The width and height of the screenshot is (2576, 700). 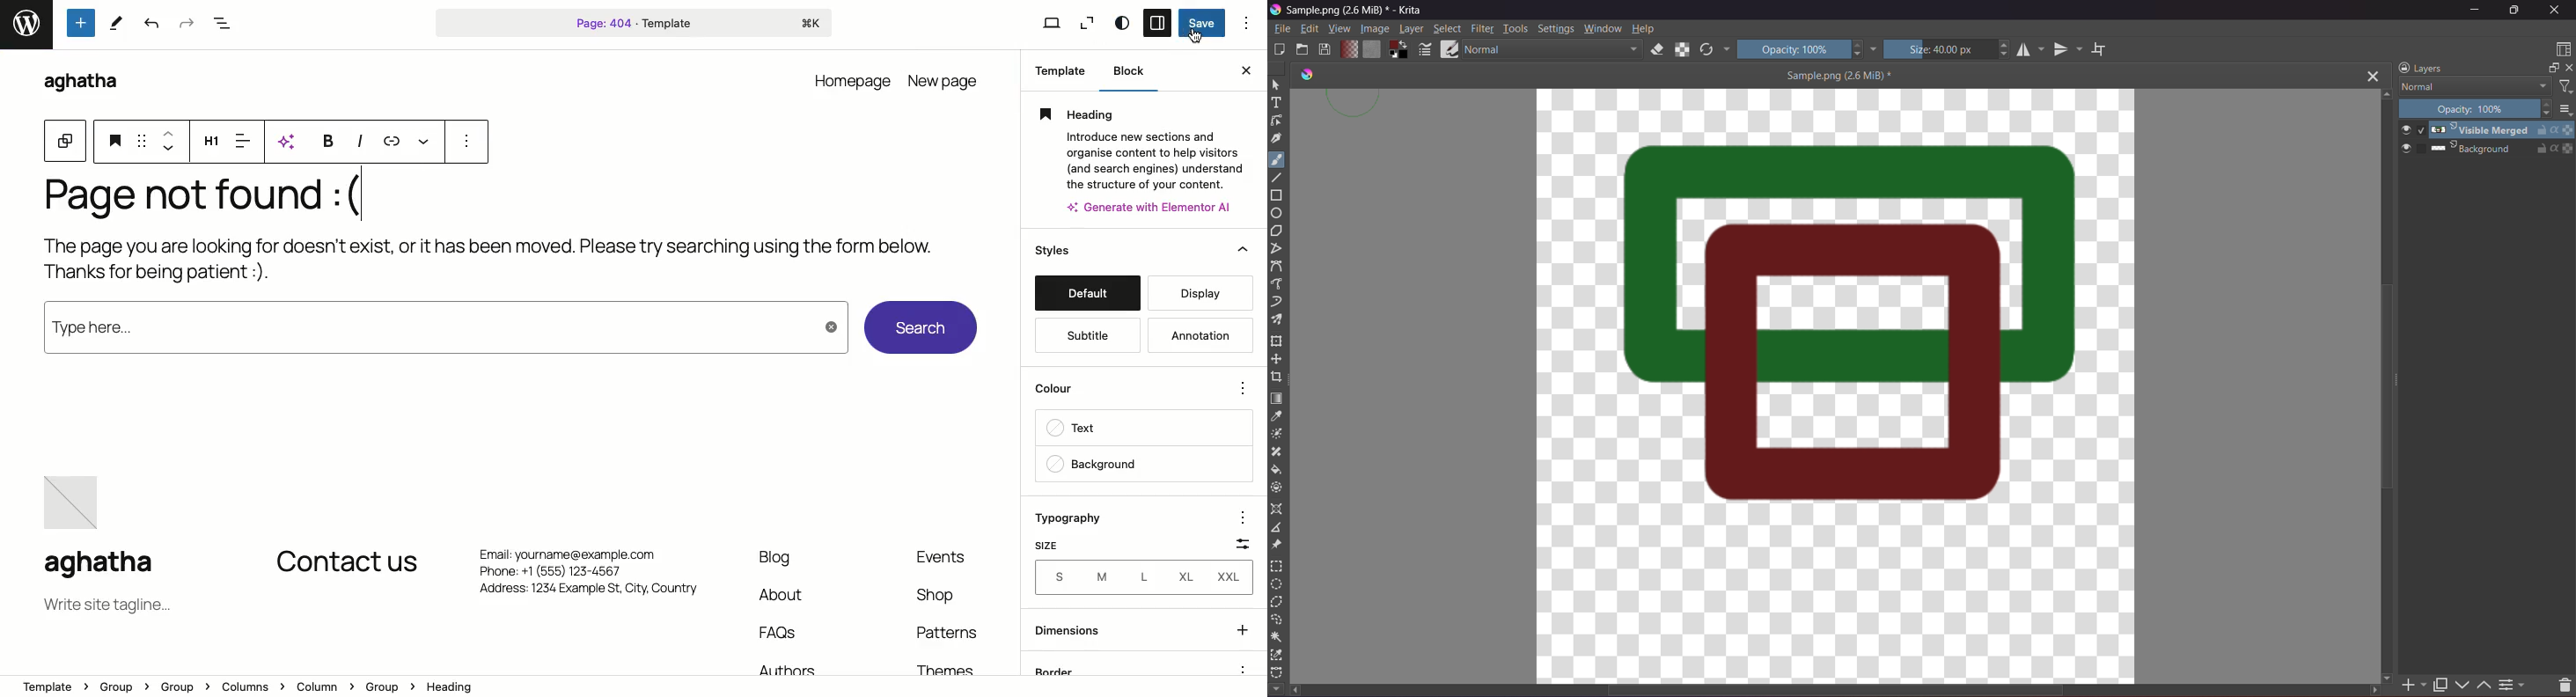 What do you see at coordinates (1659, 50) in the screenshot?
I see `Eraser` at bounding box center [1659, 50].